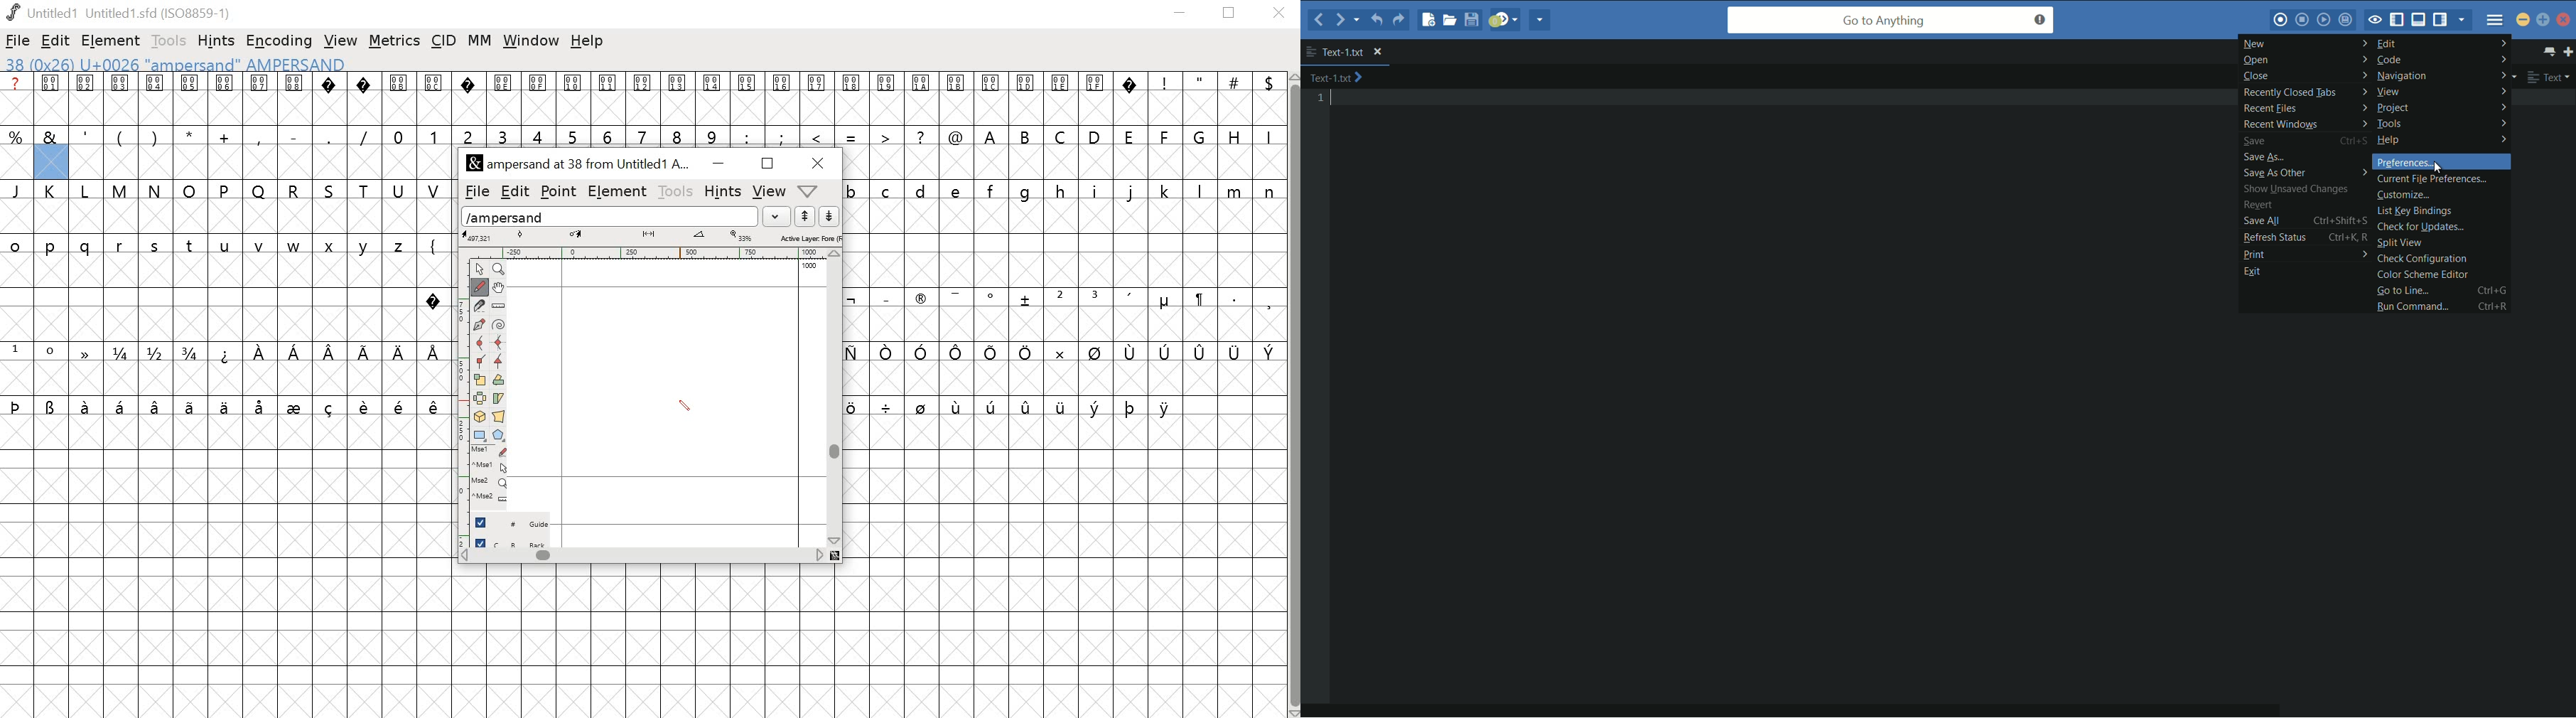  Describe the element at coordinates (155, 136) in the screenshot. I see `)` at that location.